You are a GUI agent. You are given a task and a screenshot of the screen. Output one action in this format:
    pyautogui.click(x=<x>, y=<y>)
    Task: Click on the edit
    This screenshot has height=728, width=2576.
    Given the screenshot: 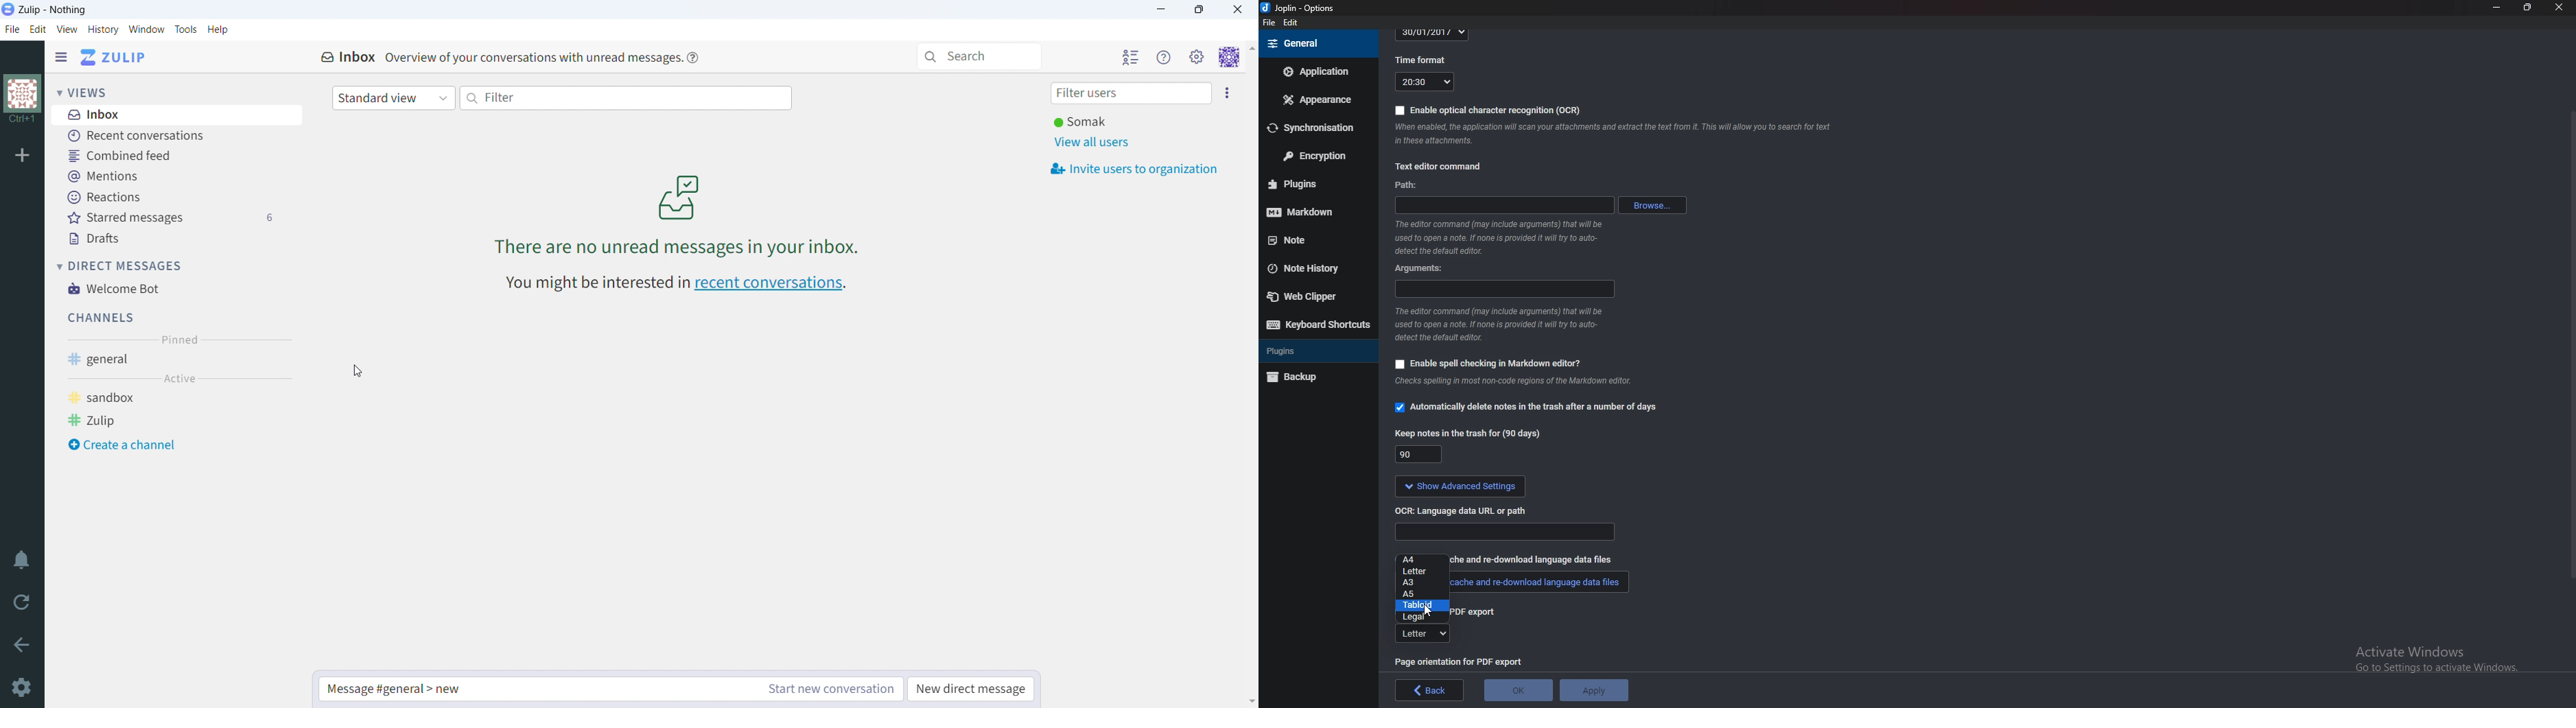 What is the action you would take?
    pyautogui.click(x=39, y=29)
    